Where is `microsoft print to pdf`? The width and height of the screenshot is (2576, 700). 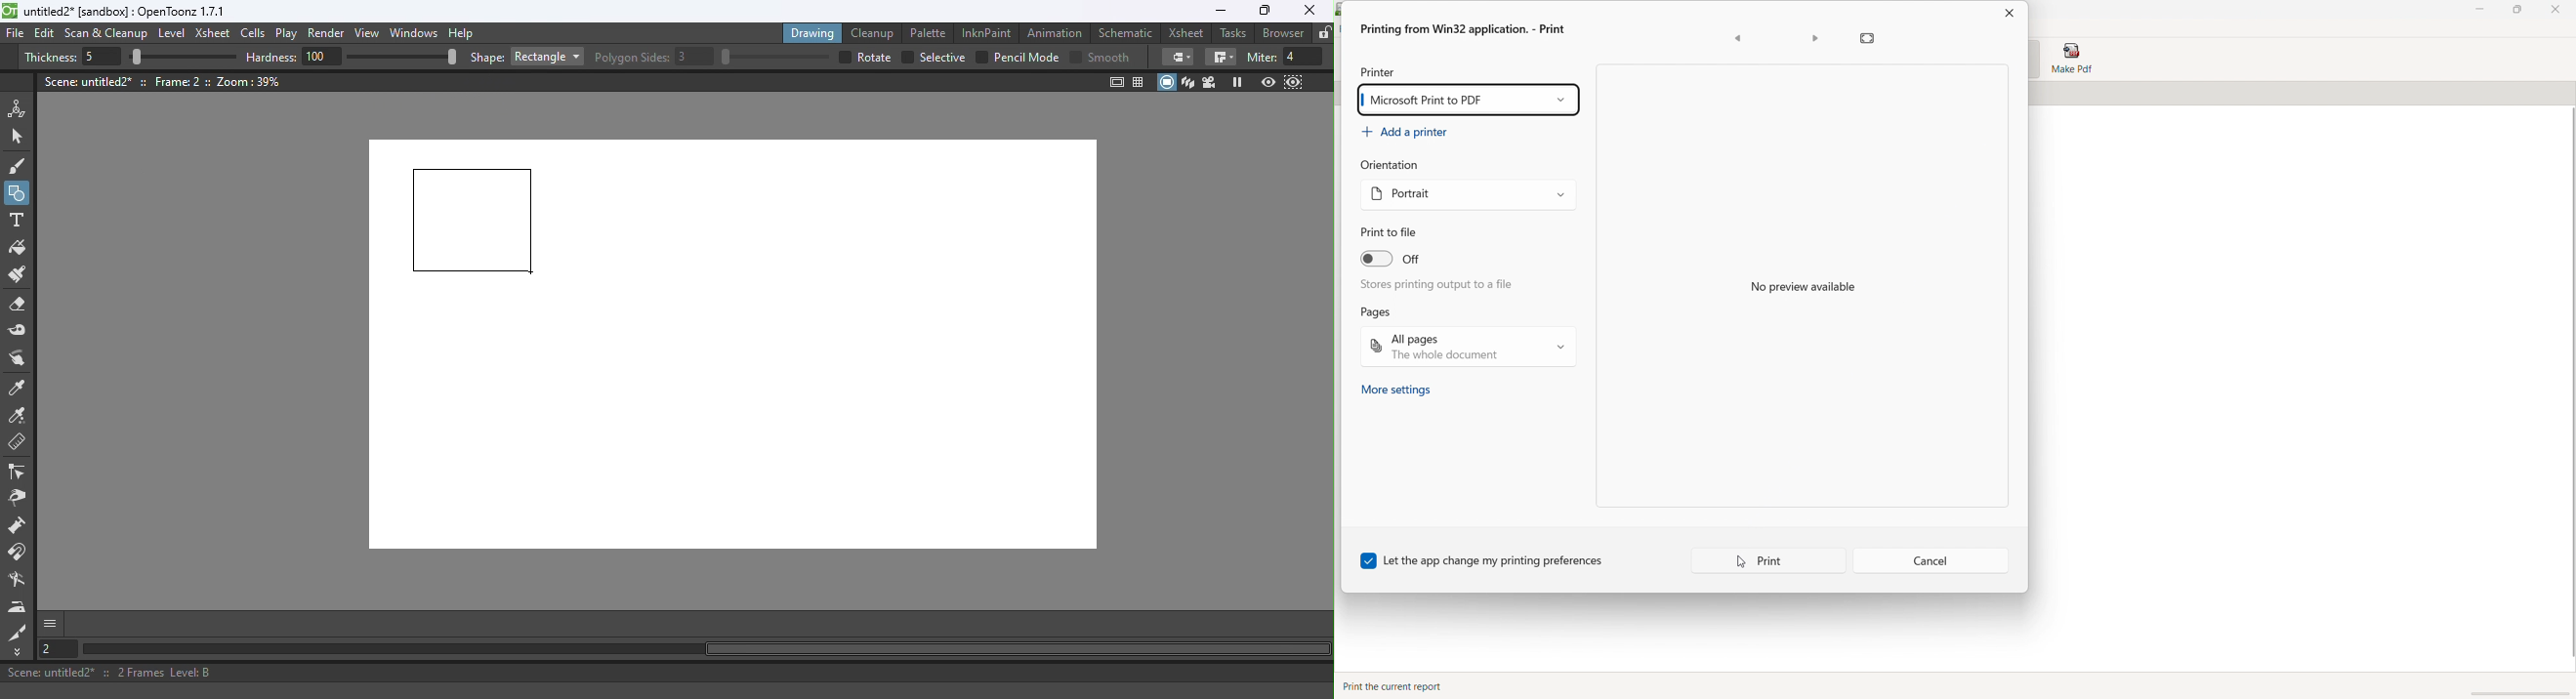 microsoft print to pdf is located at coordinates (1467, 100).